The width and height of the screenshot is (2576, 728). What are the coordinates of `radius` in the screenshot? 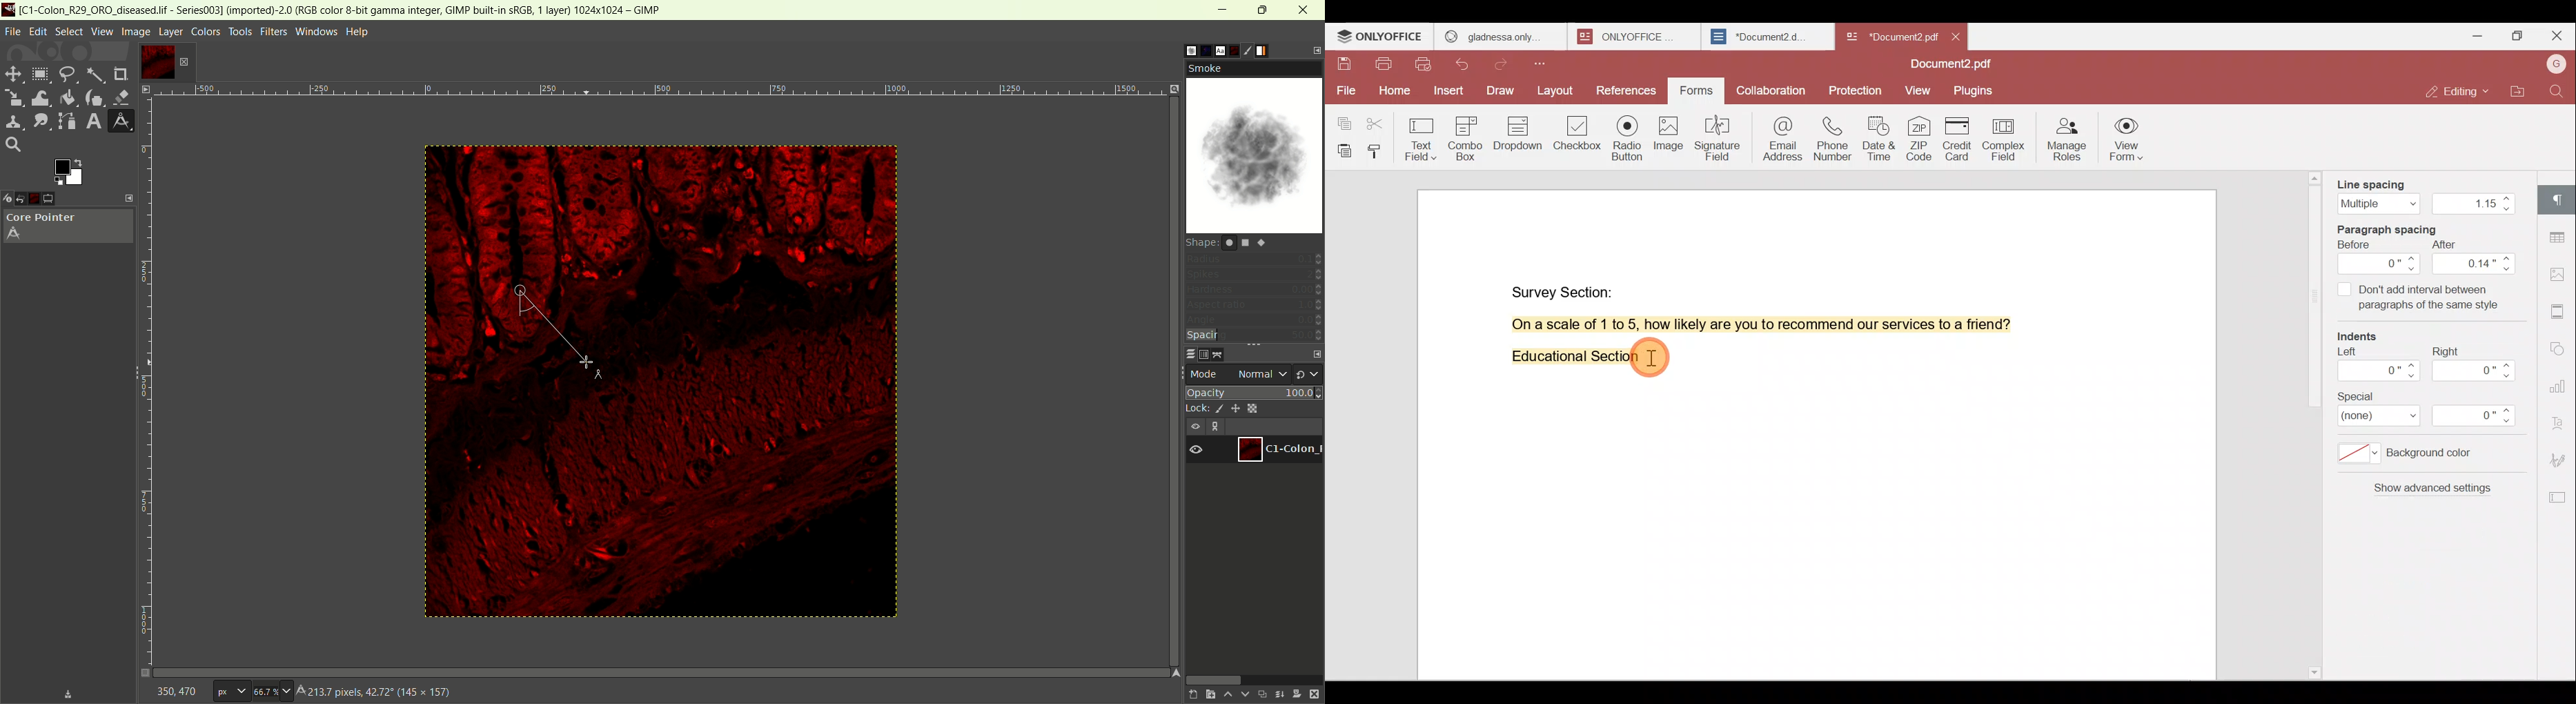 It's located at (1254, 260).